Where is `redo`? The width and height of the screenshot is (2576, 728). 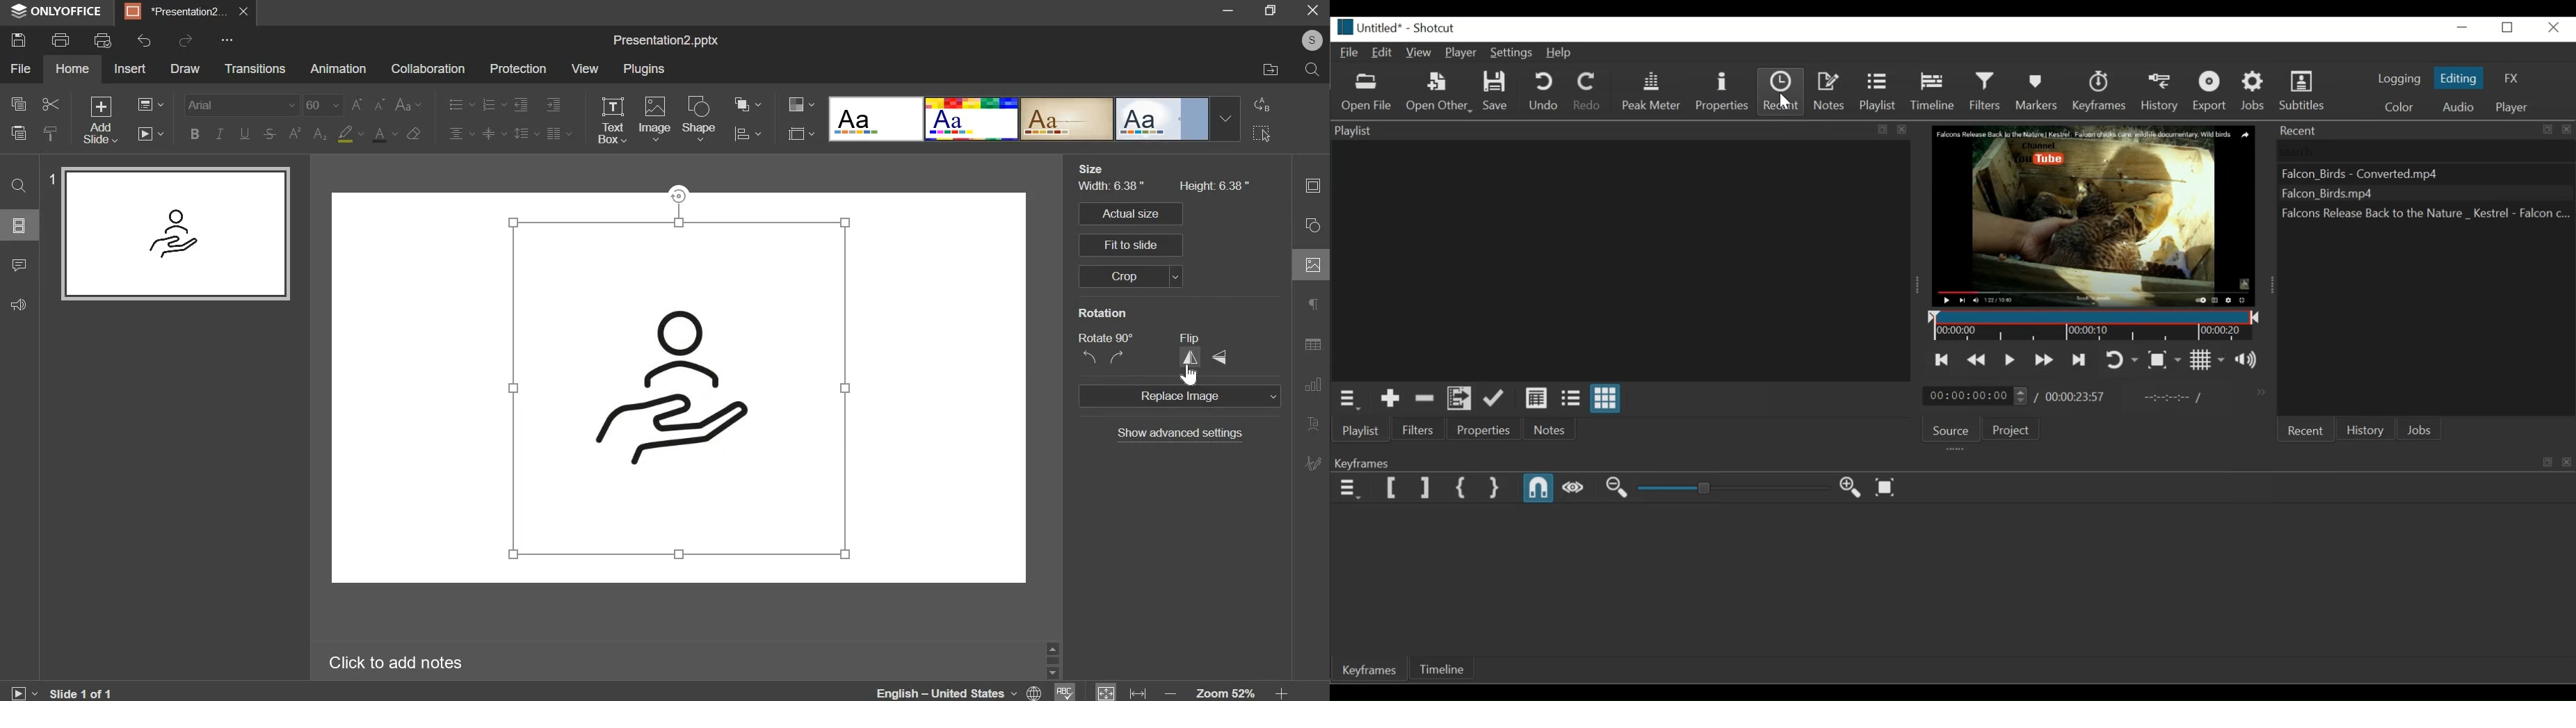 redo is located at coordinates (186, 40).